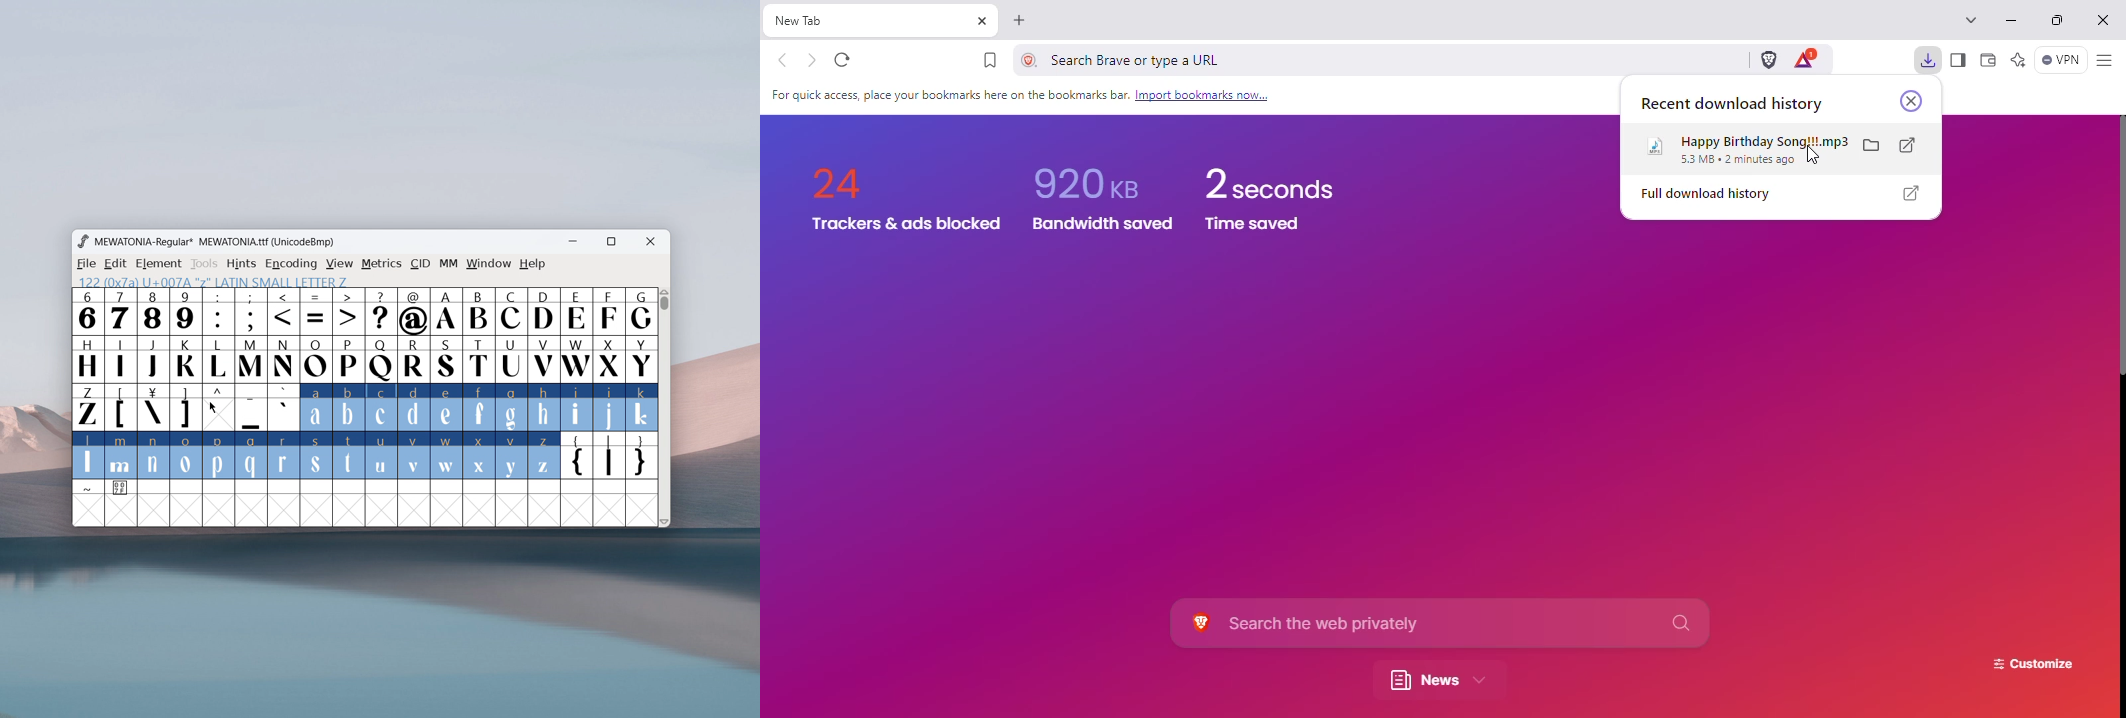 Image resolution: width=2128 pixels, height=728 pixels. I want to click on q, so click(251, 456).